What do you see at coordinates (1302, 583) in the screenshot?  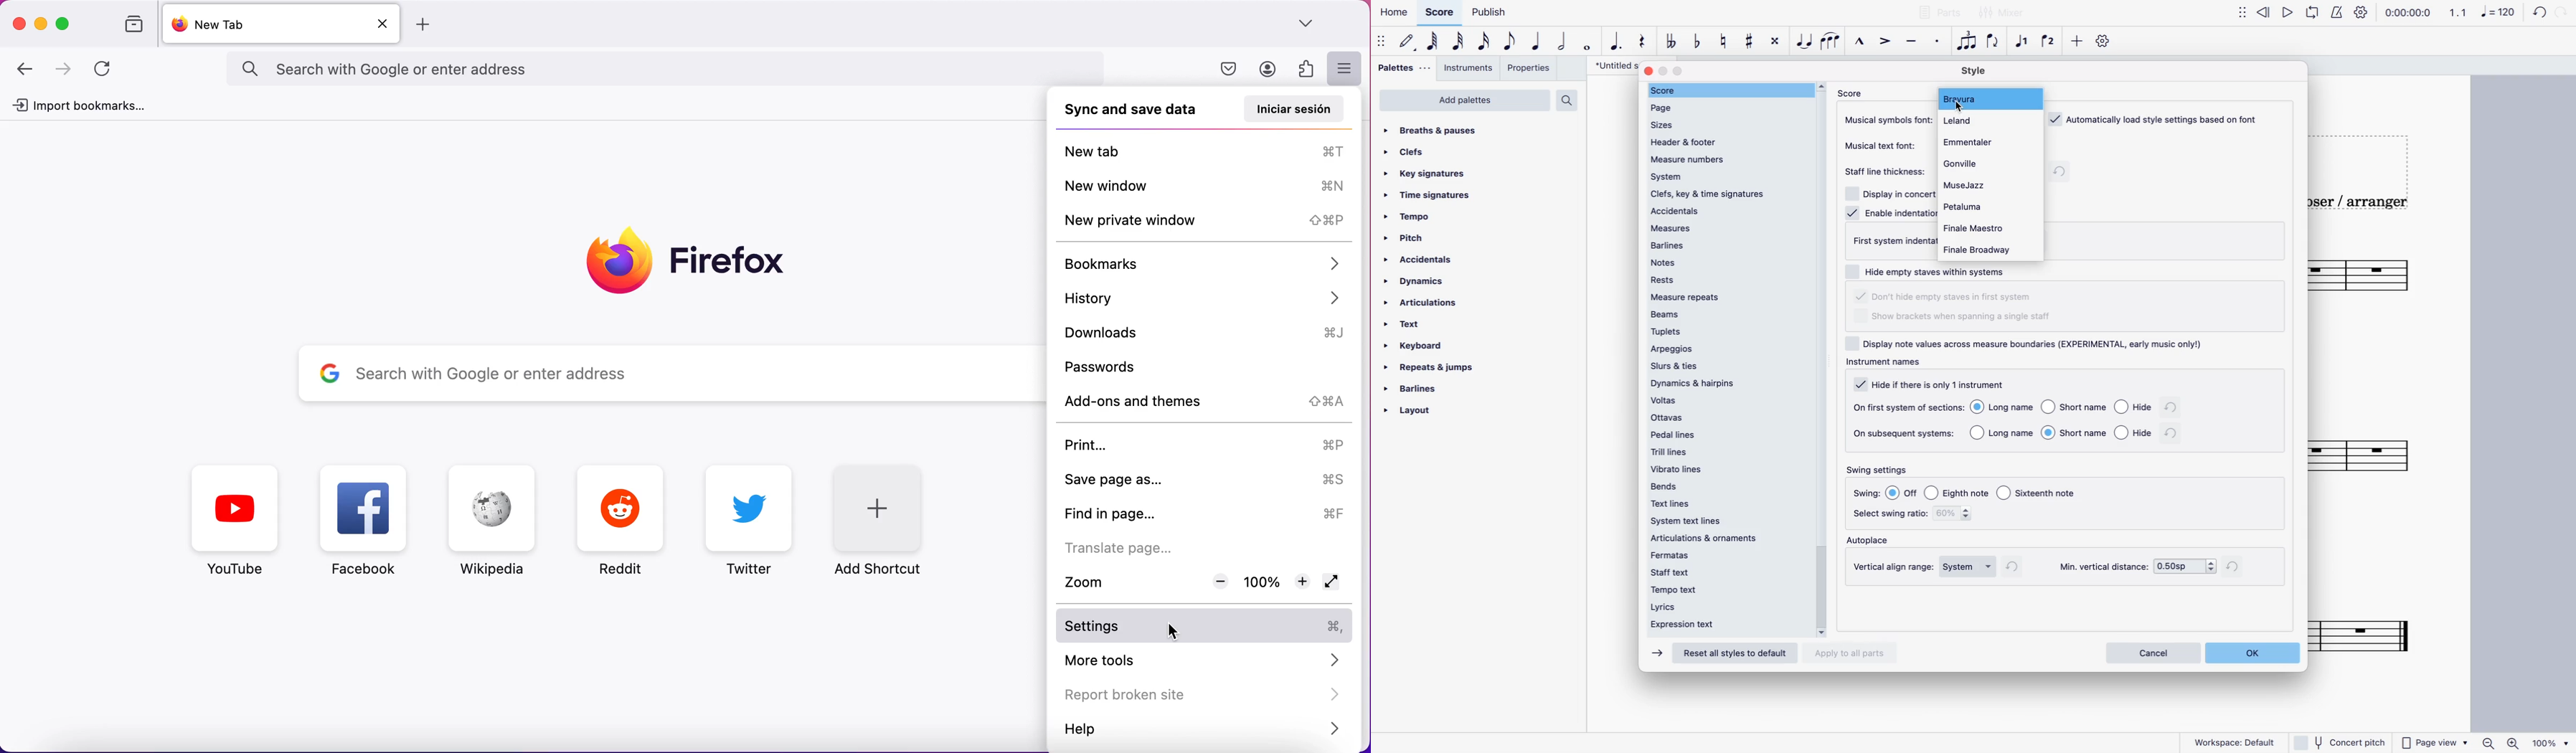 I see `zoom in` at bounding box center [1302, 583].